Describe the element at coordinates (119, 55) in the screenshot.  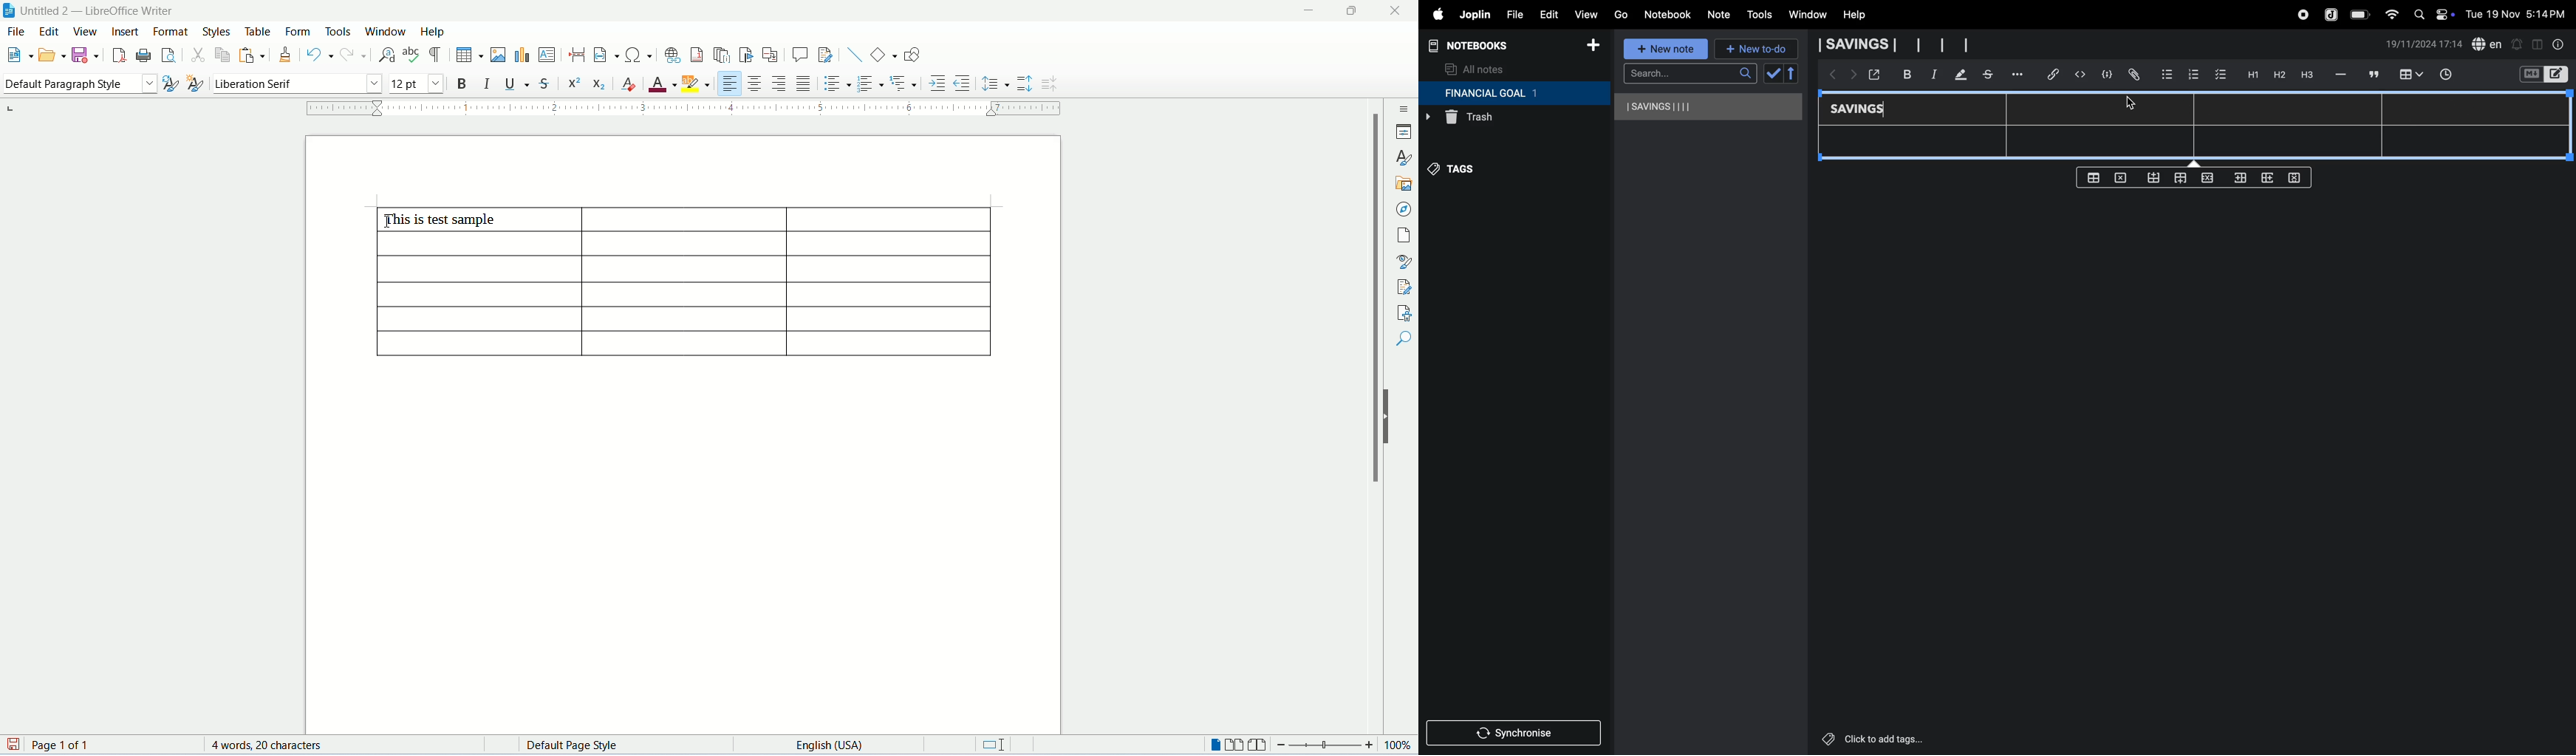
I see `export as pdf` at that location.